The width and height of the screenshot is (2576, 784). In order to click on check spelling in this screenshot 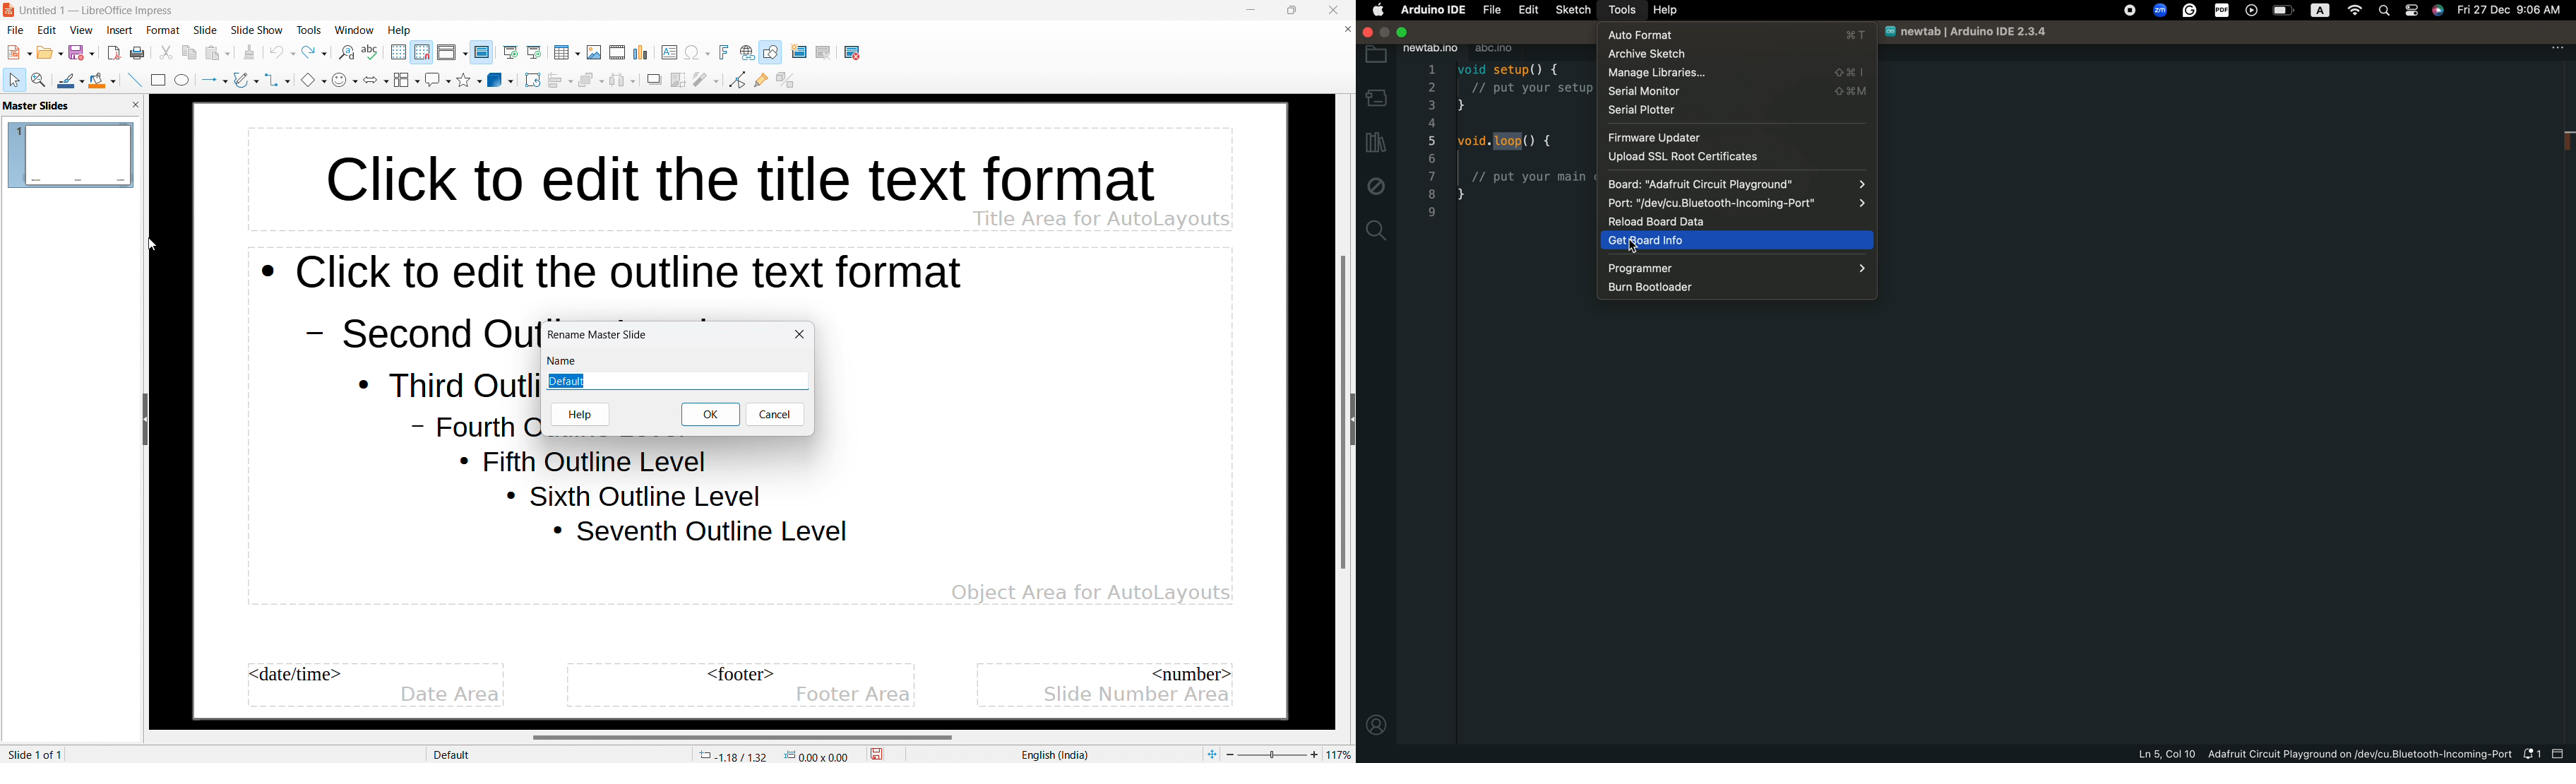, I will do `click(372, 53)`.